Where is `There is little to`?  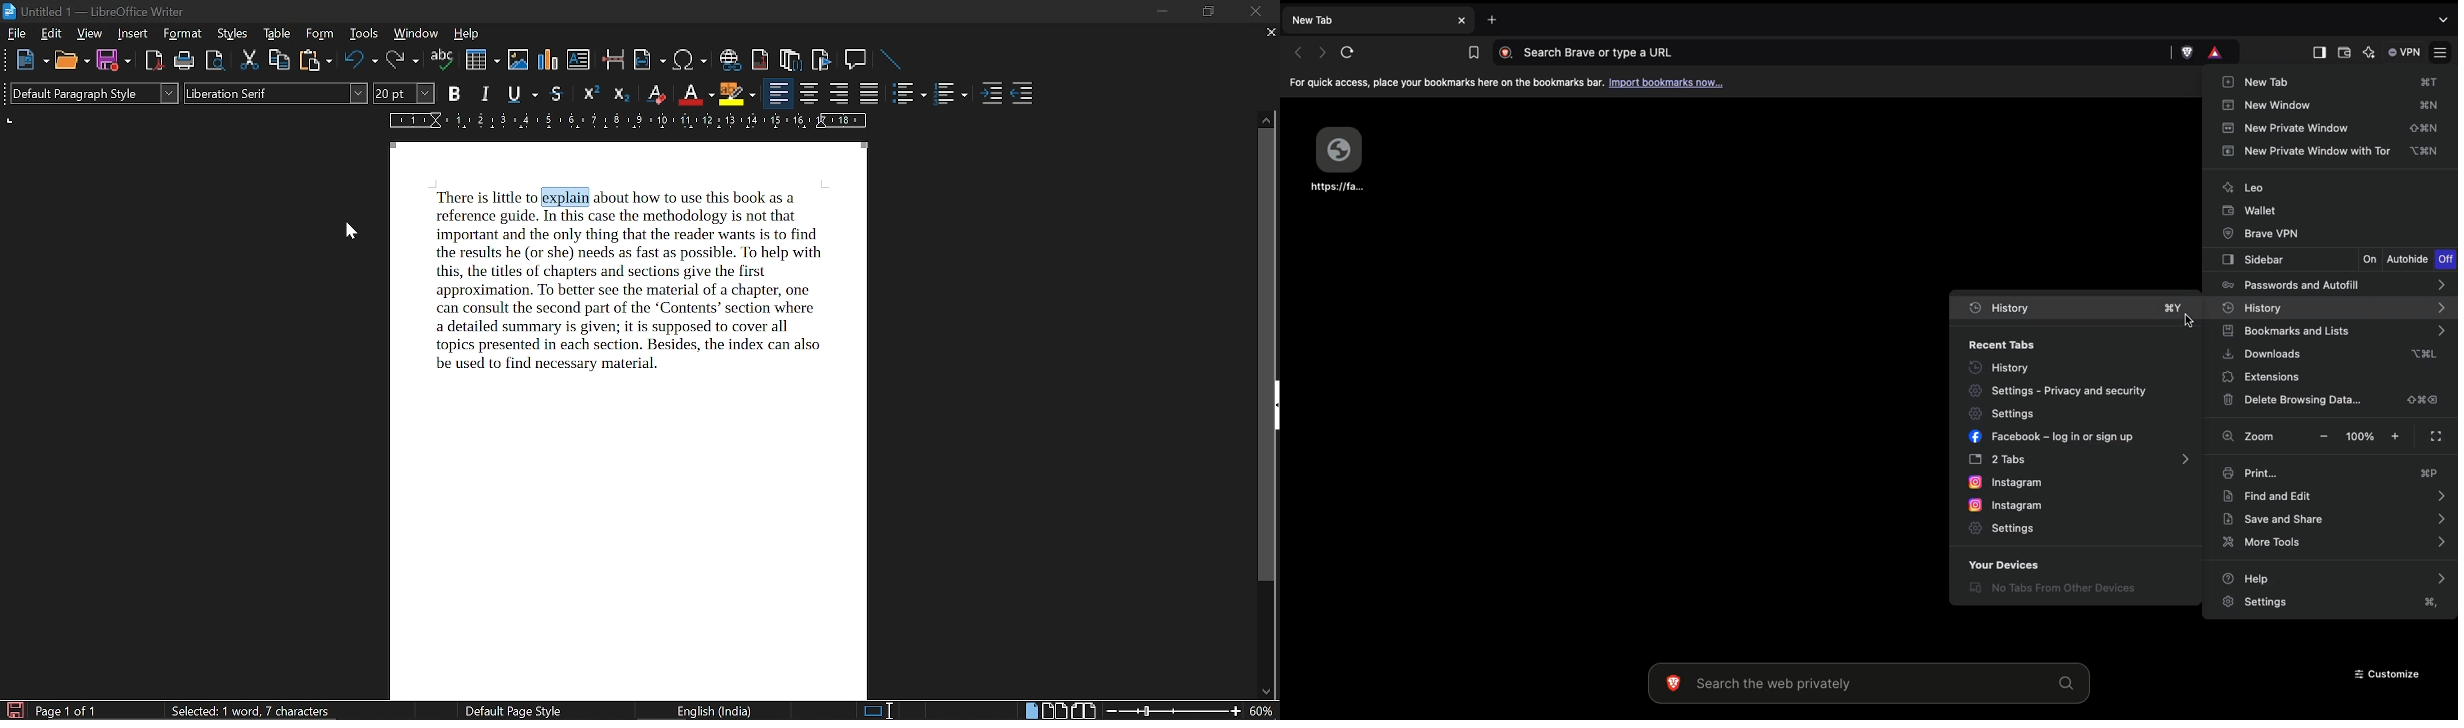 There is little to is located at coordinates (483, 197).